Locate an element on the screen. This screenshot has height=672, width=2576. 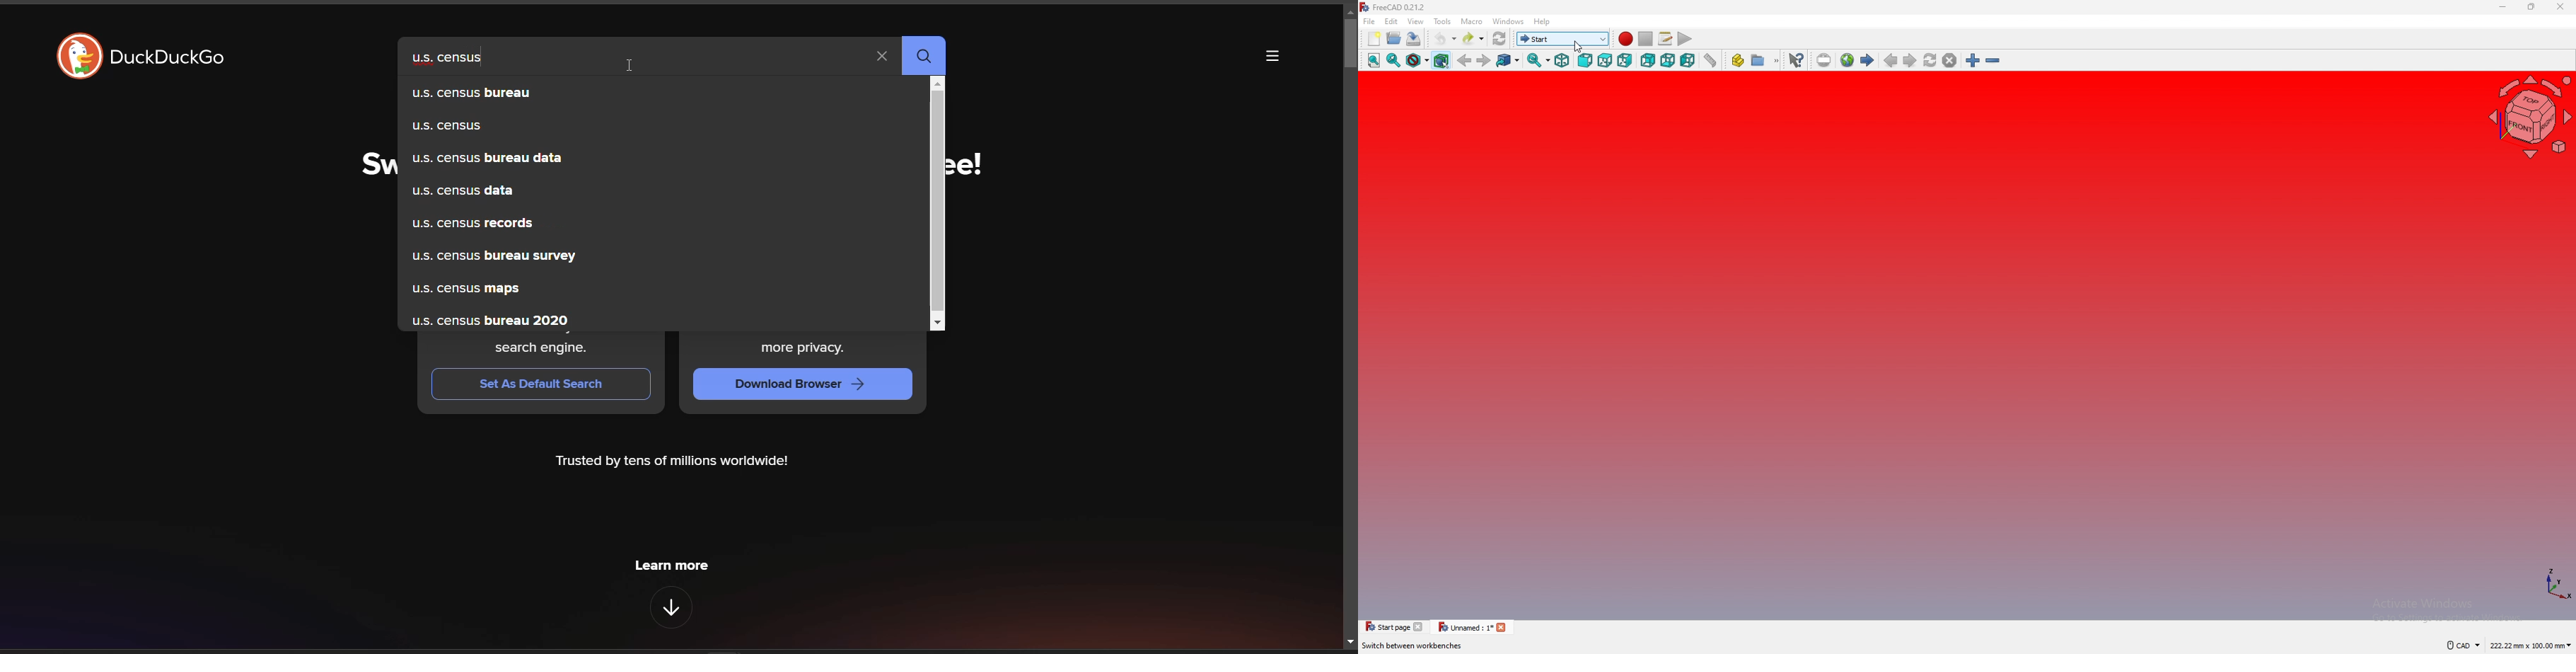
goto linked object is located at coordinates (1509, 60).